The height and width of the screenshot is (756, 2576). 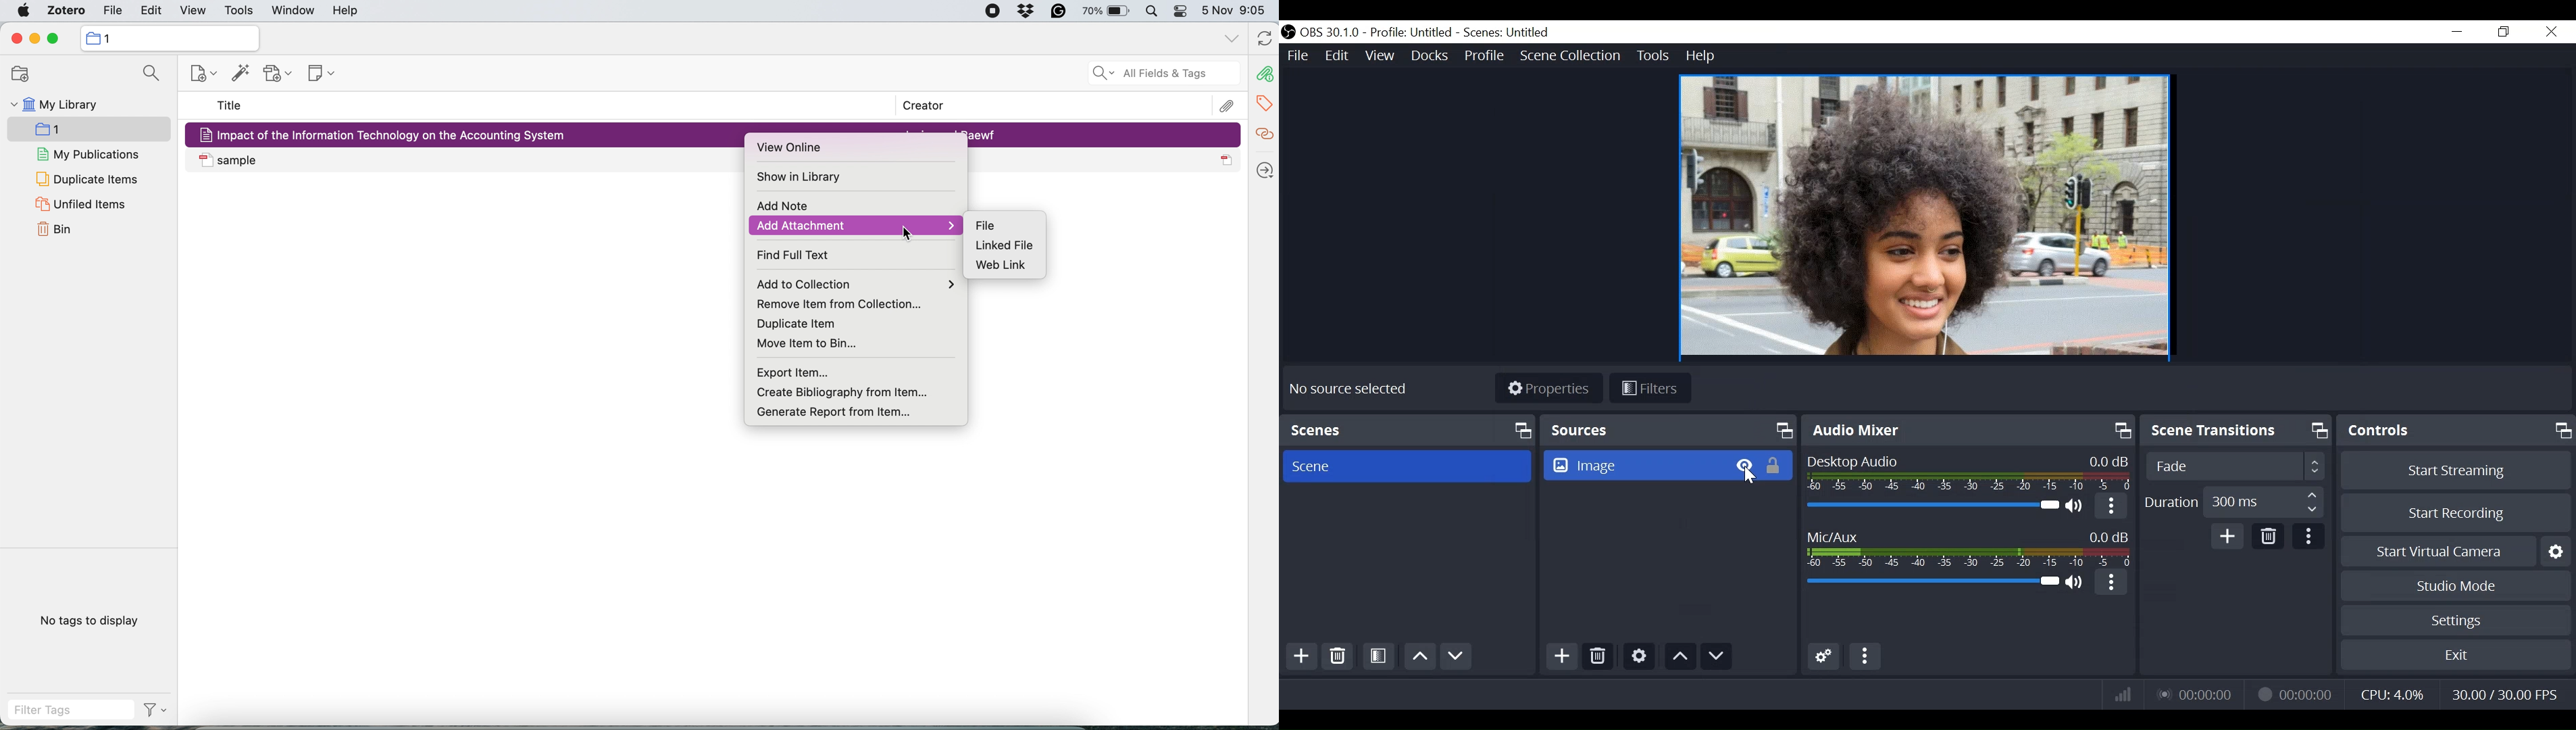 What do you see at coordinates (1378, 53) in the screenshot?
I see `View` at bounding box center [1378, 53].